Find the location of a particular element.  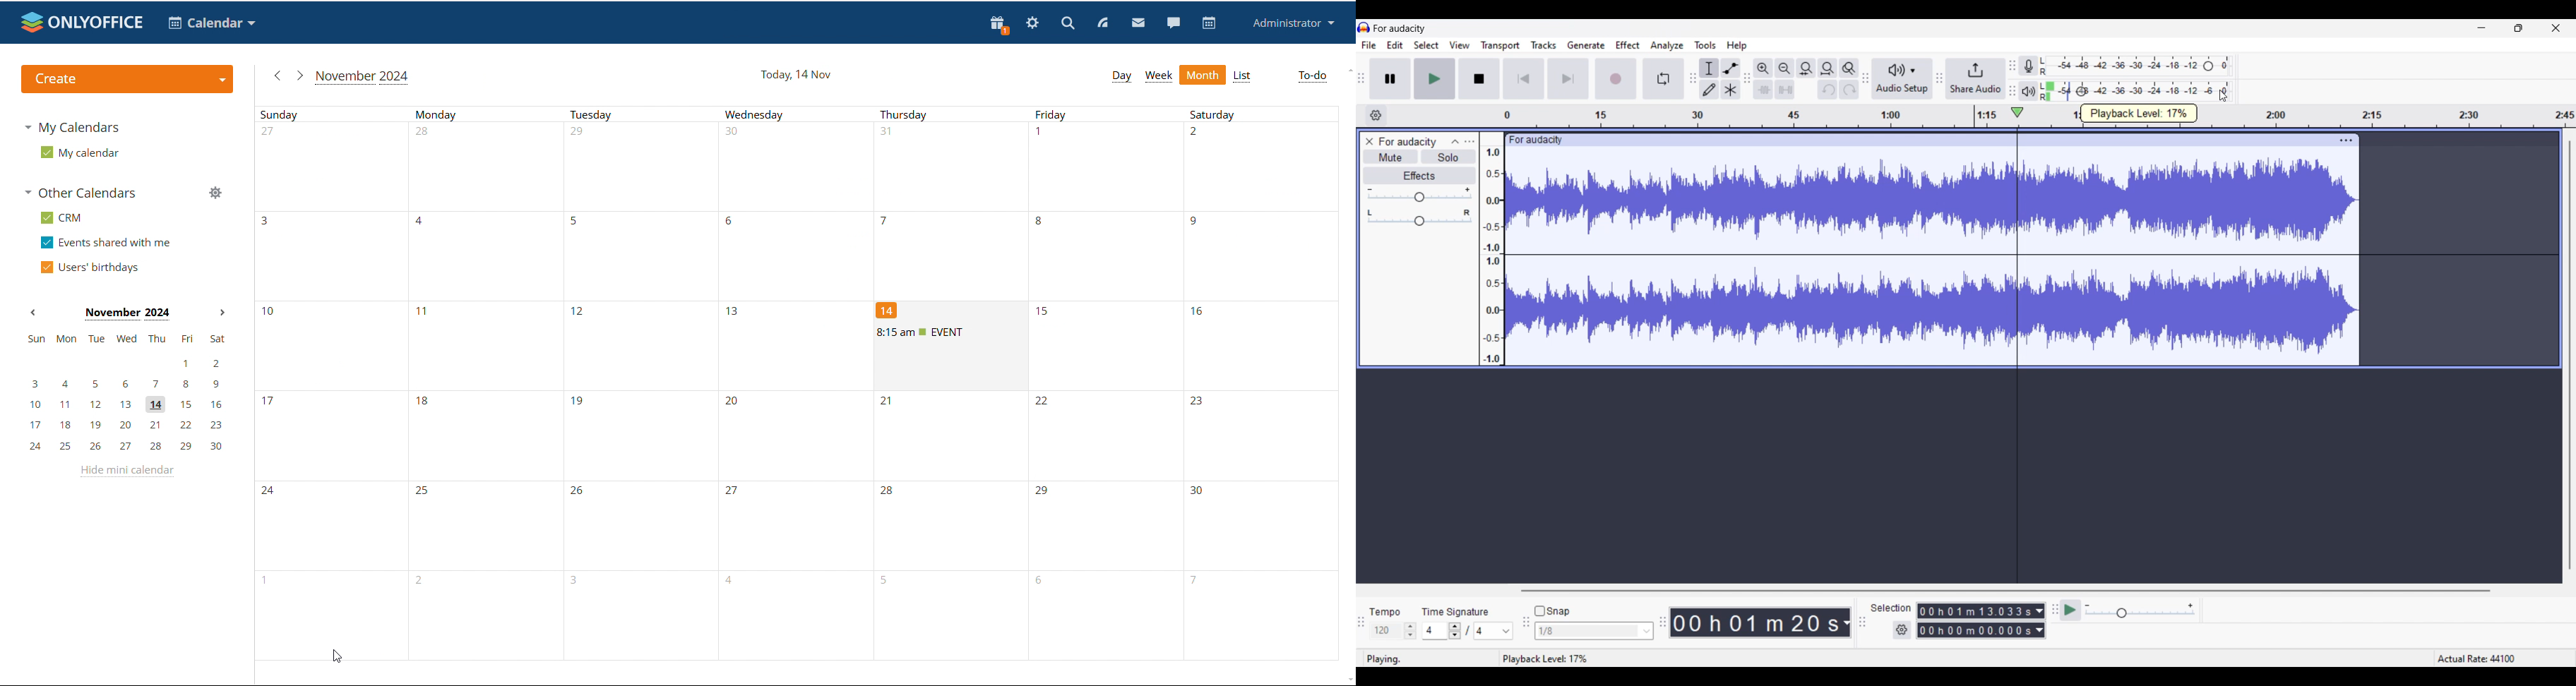

Fit selection to width is located at coordinates (1806, 69).